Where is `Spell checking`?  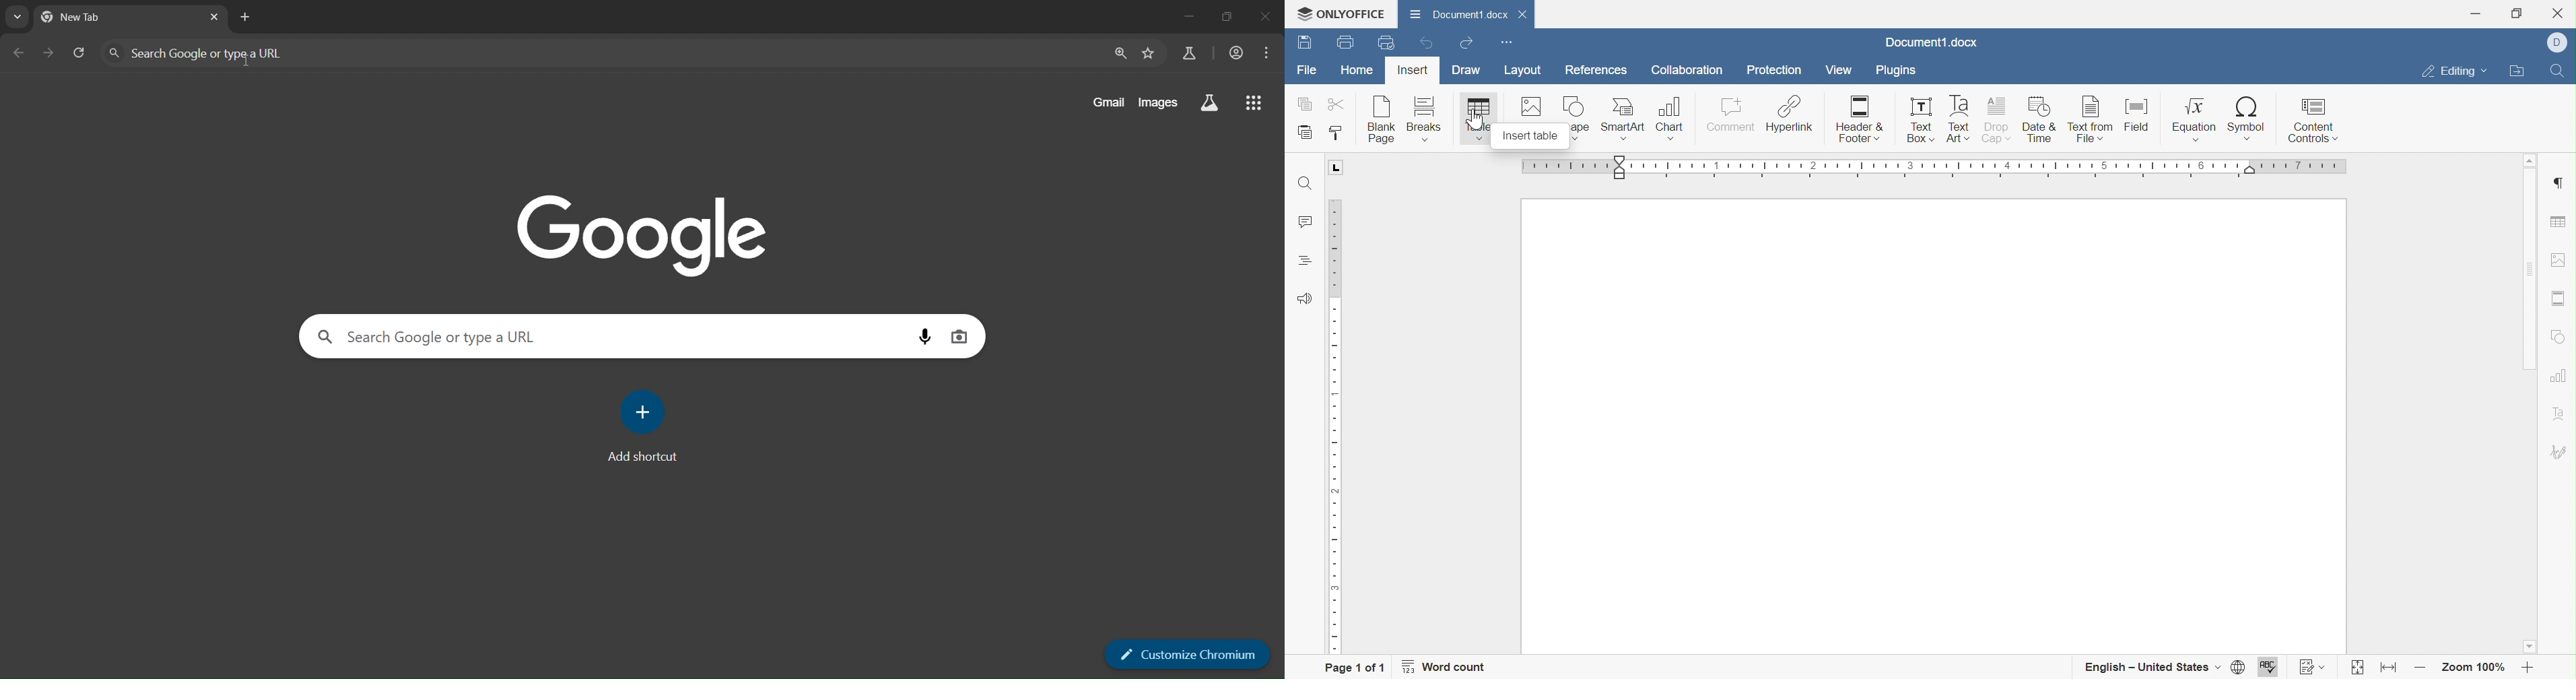 Spell checking is located at coordinates (2269, 666).